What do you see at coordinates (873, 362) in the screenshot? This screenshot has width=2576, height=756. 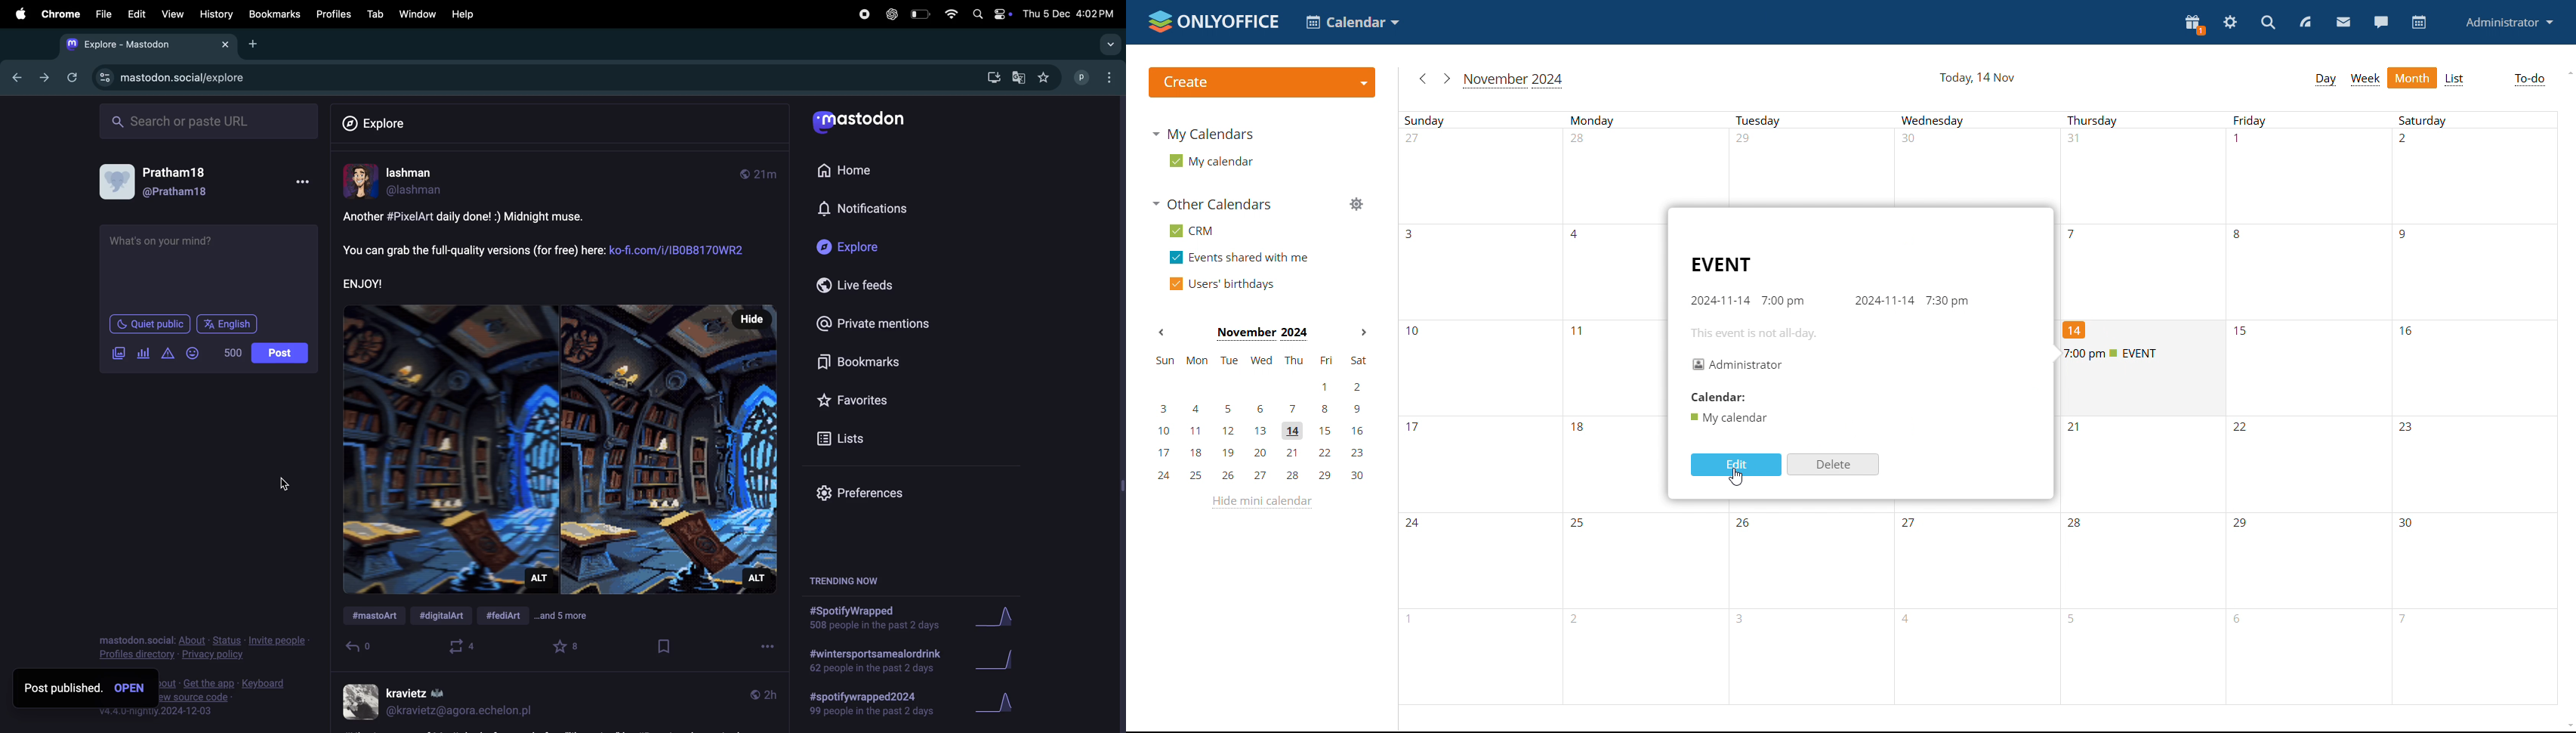 I see `book marks` at bounding box center [873, 362].